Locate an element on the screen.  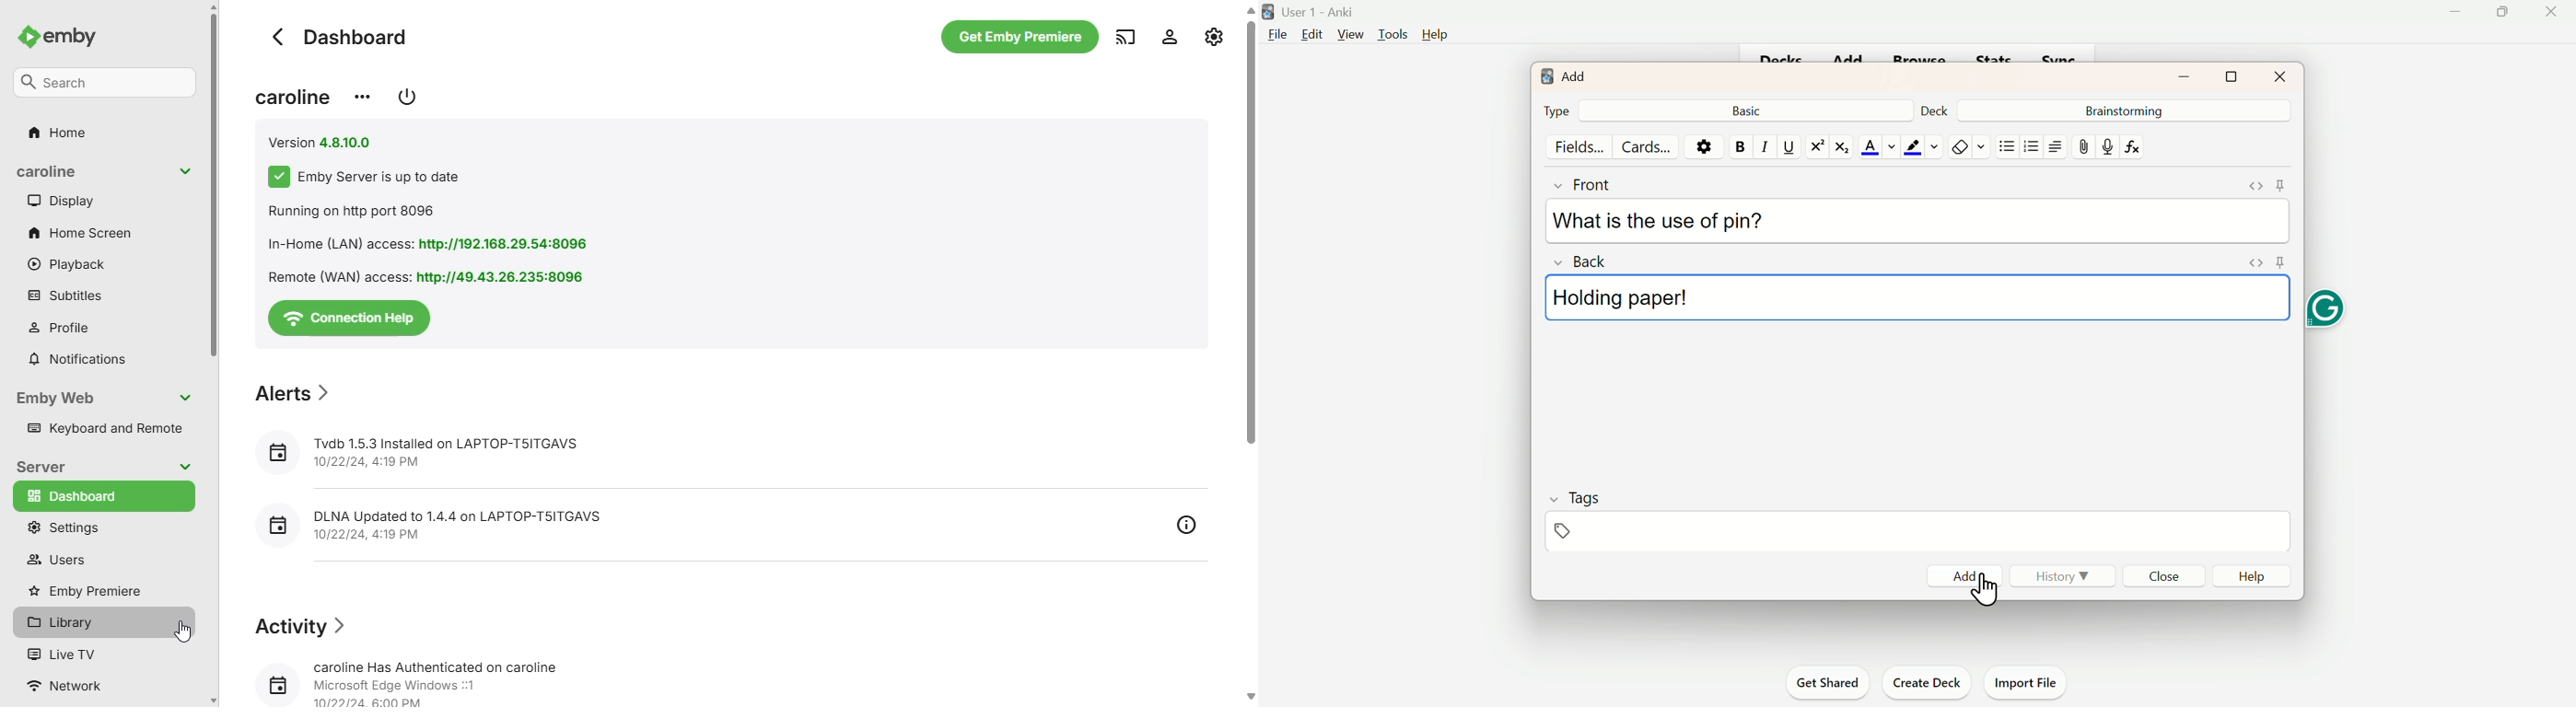
Options is located at coordinates (1704, 146).